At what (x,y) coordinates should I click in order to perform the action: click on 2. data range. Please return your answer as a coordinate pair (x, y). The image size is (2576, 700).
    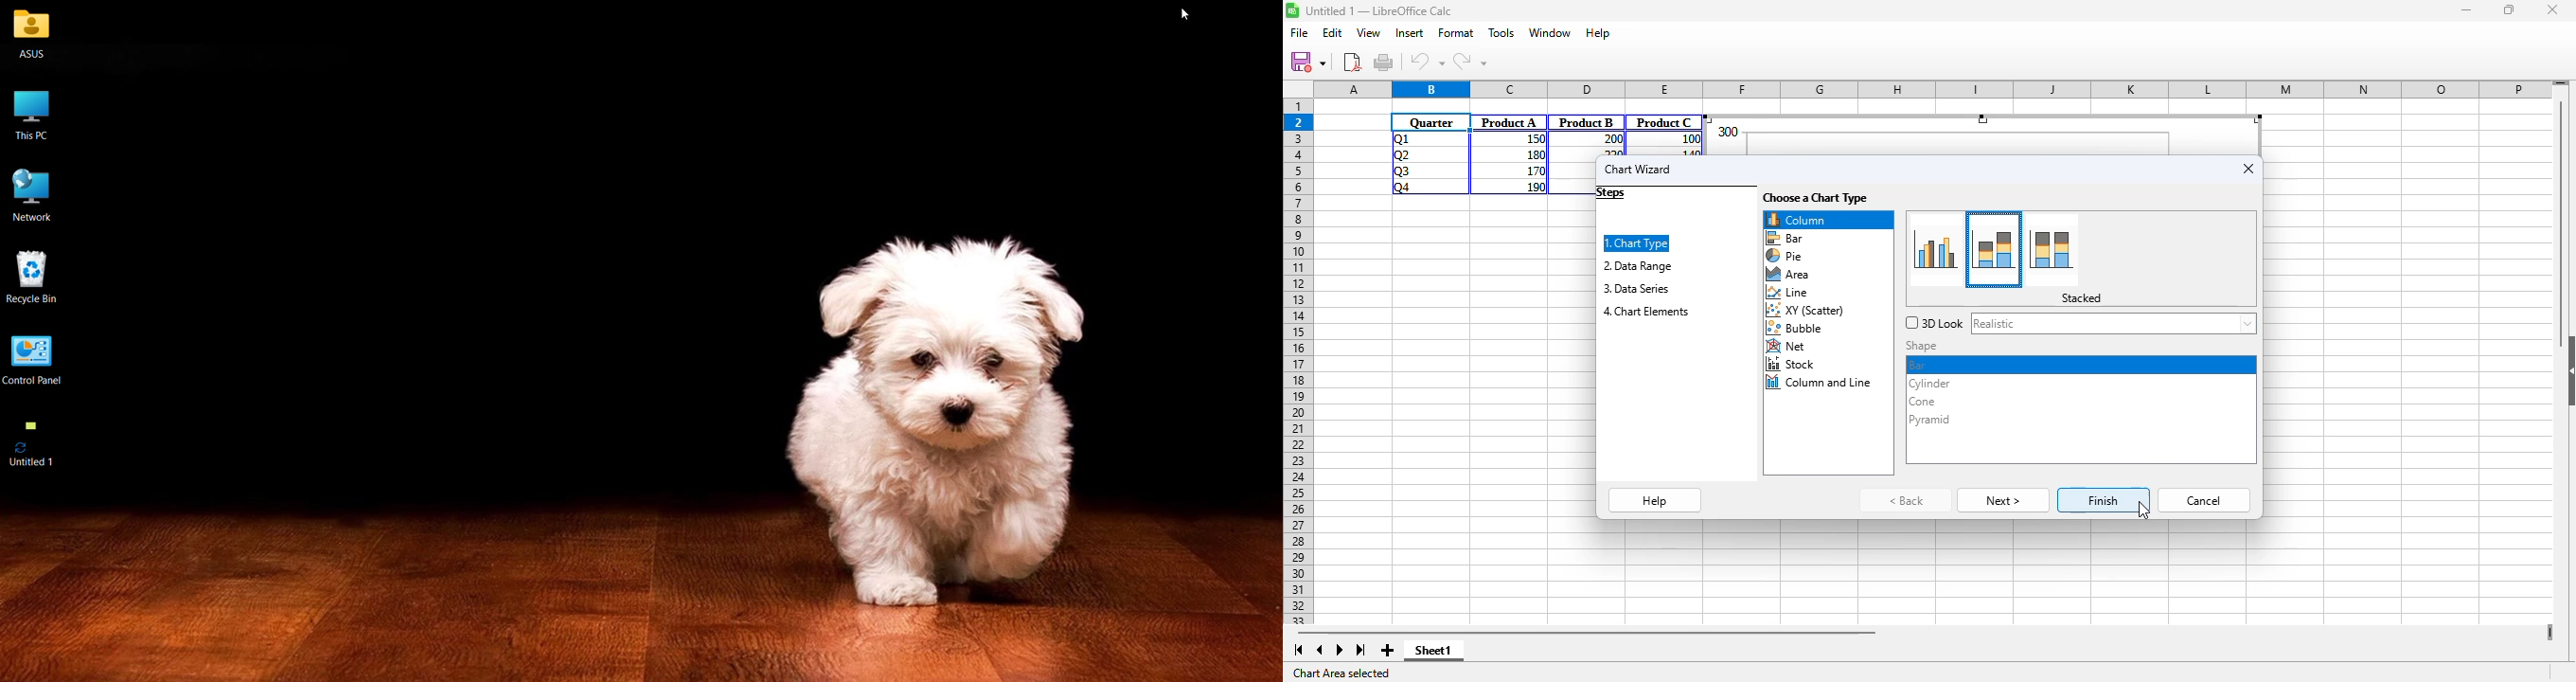
    Looking at the image, I should click on (1638, 265).